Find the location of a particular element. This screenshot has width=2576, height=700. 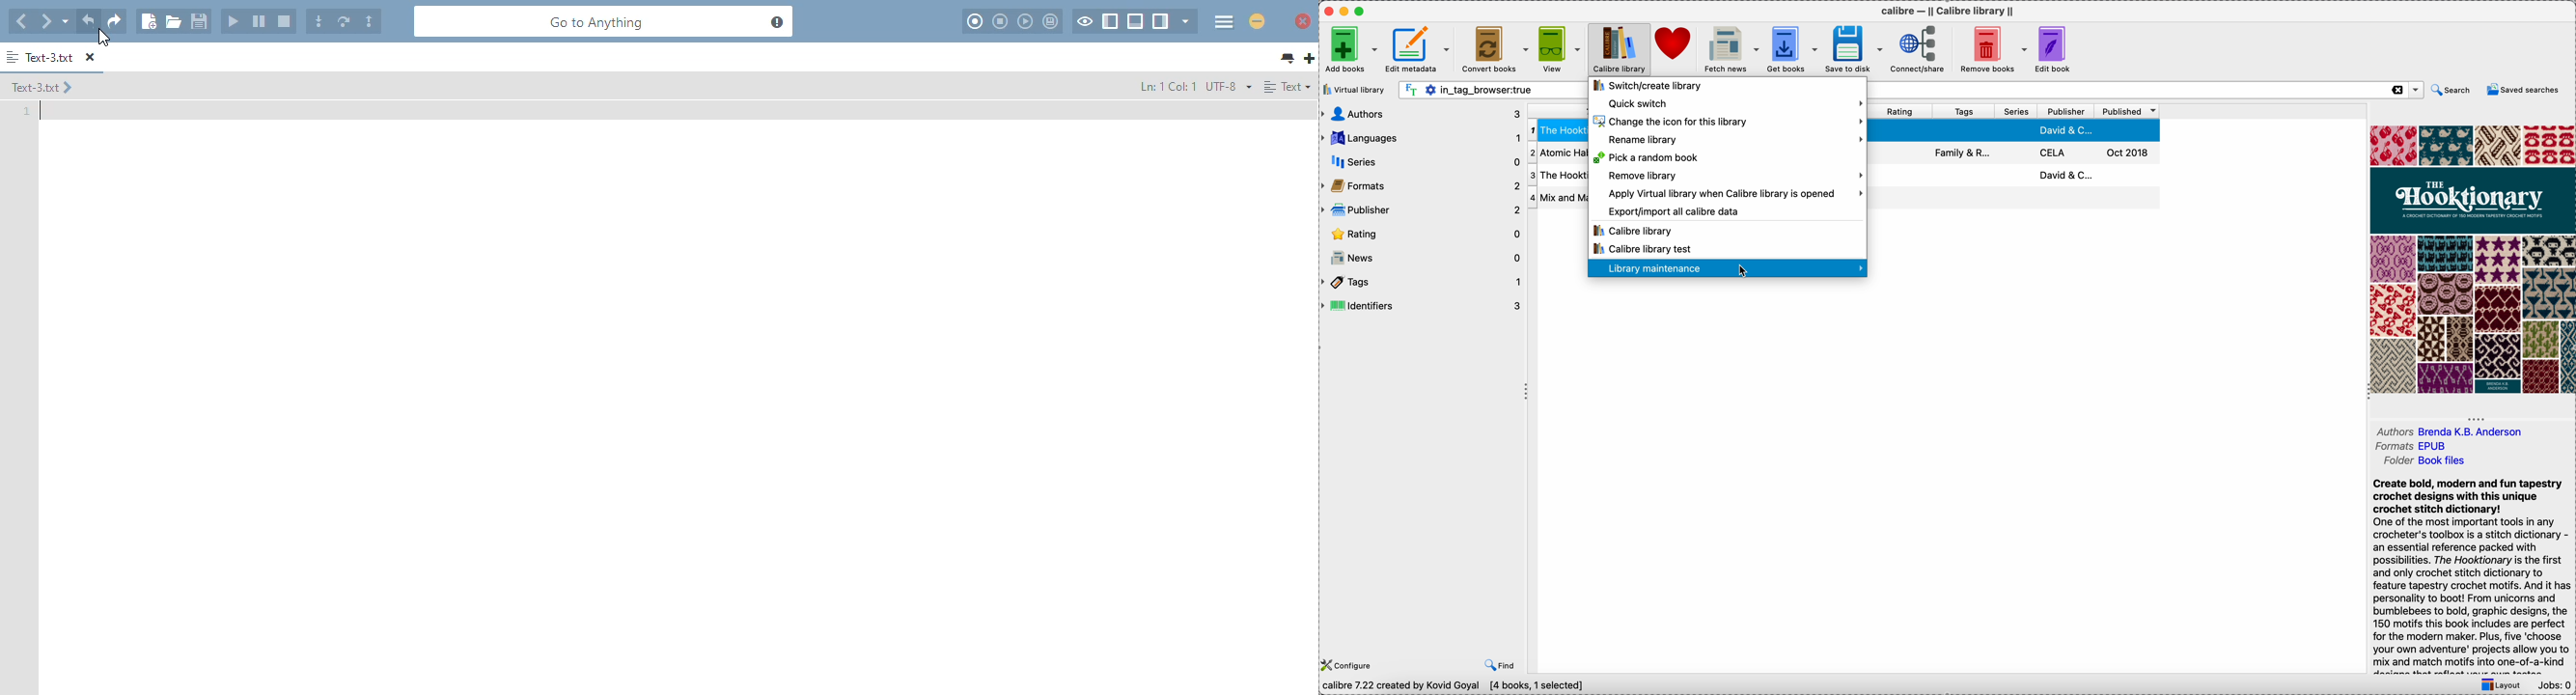

cursor is located at coordinates (98, 37).